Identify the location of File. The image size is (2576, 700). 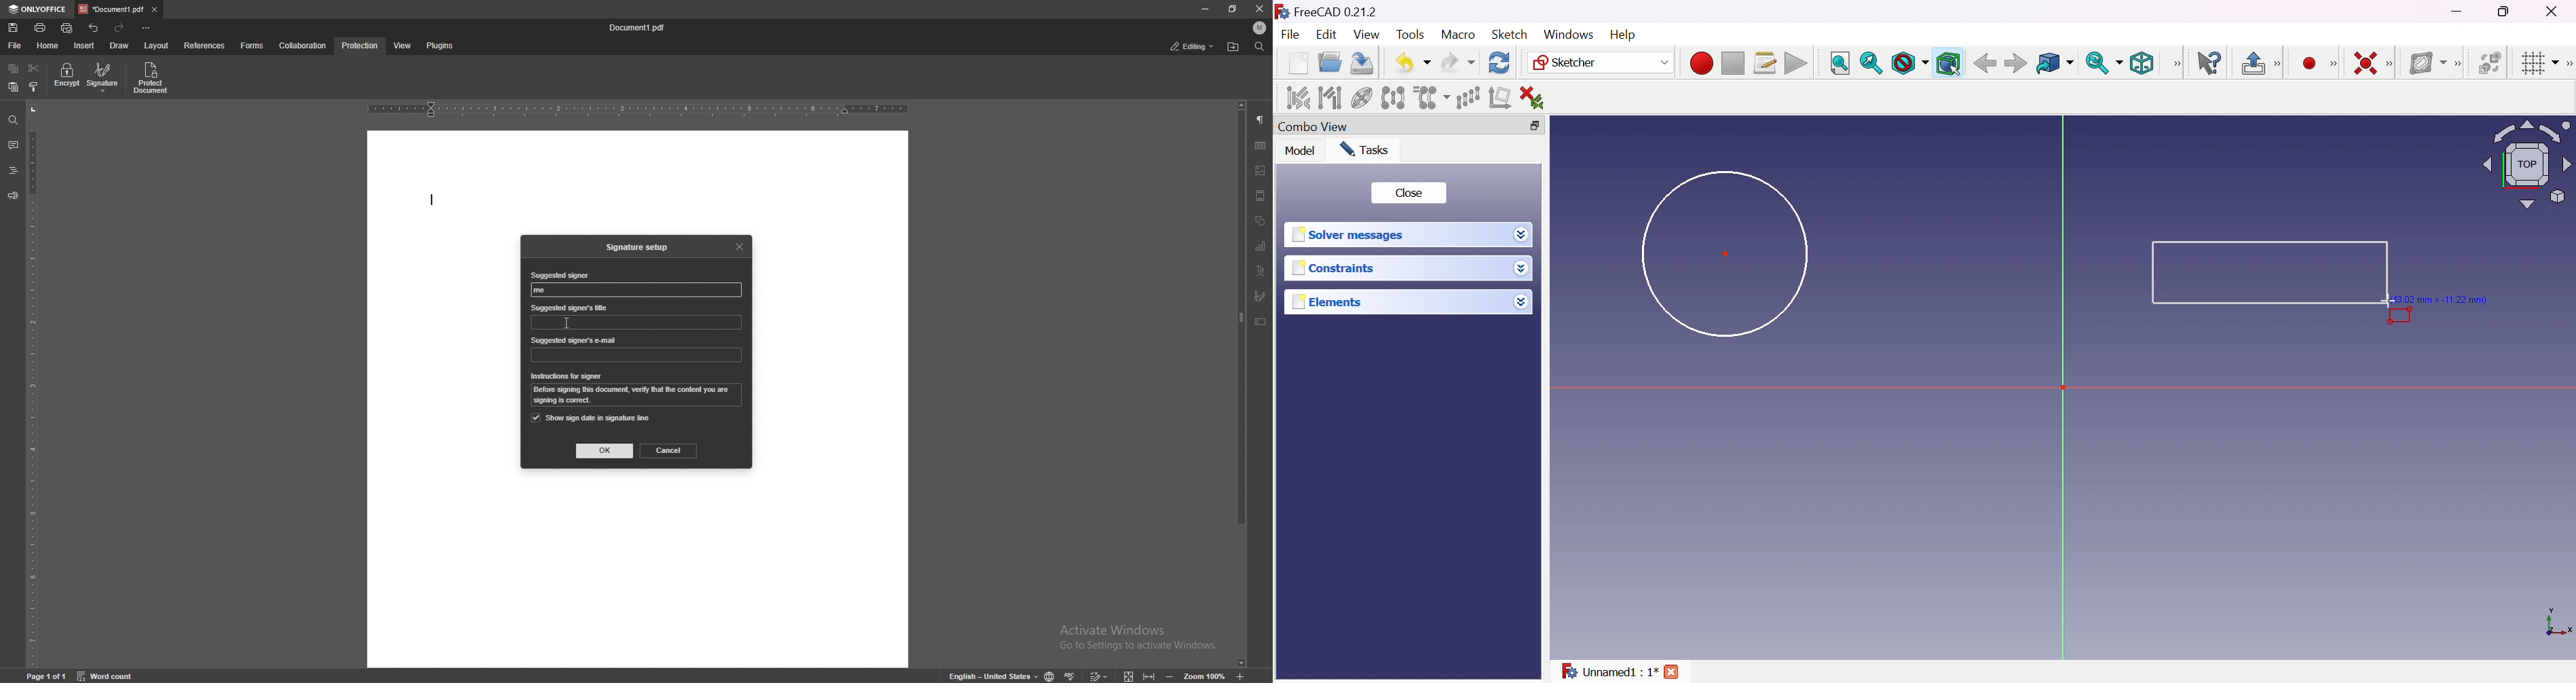
(1292, 36).